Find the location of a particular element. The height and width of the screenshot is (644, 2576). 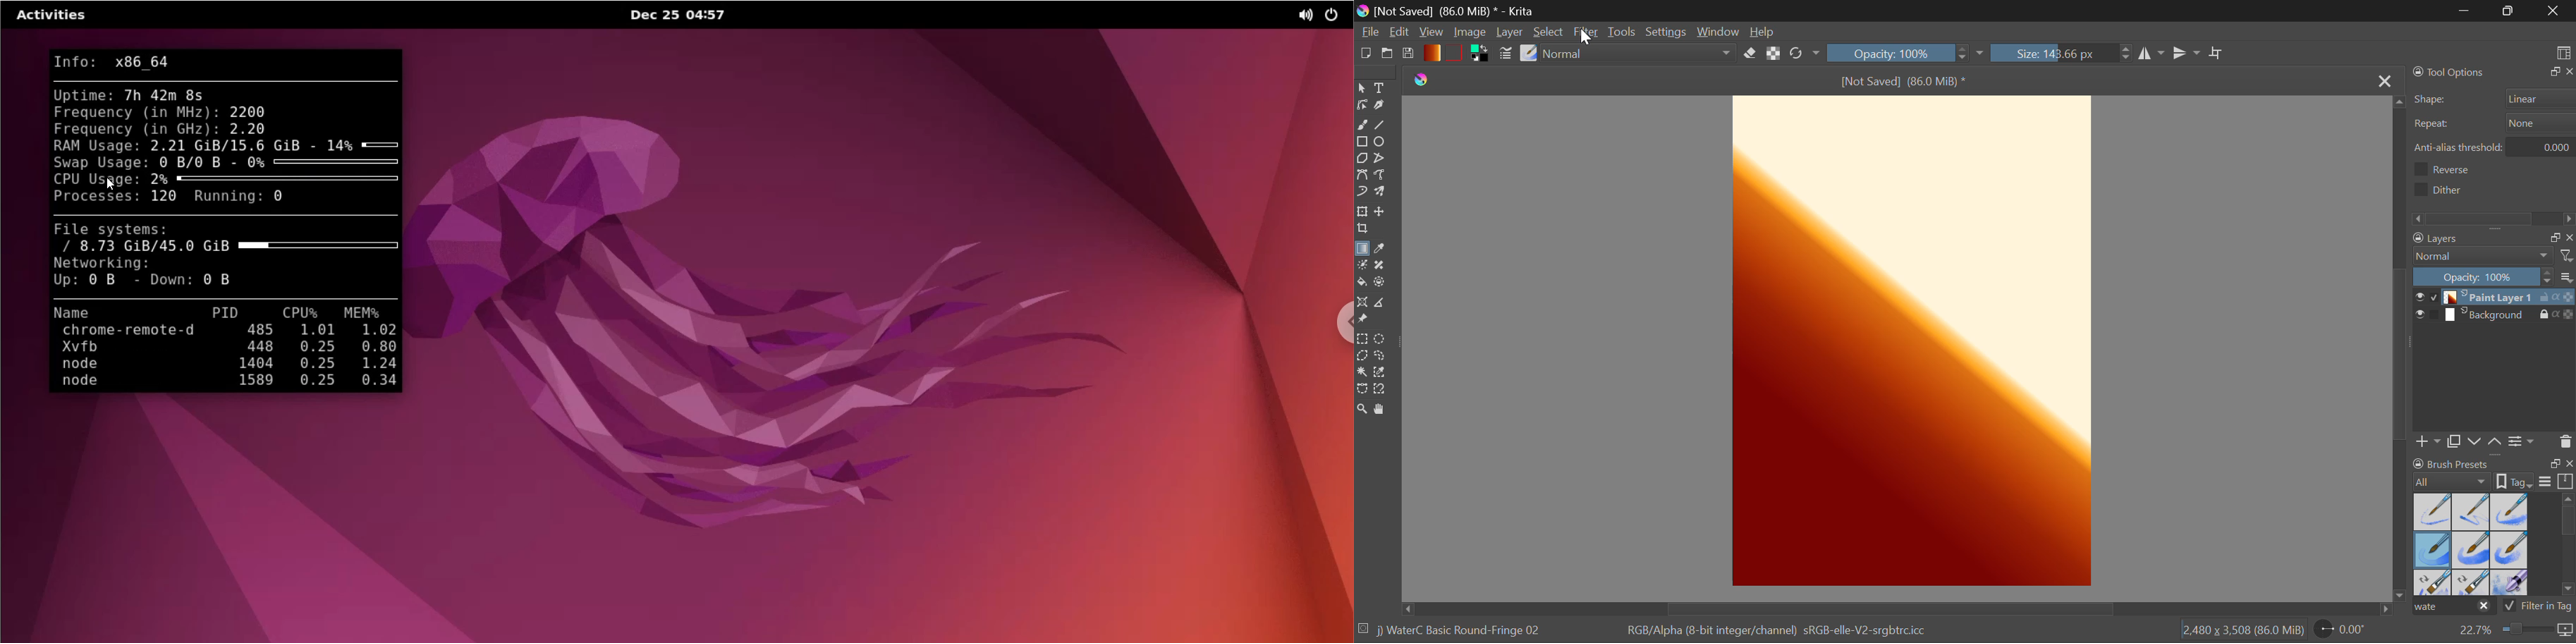

Cursor on Filter is located at coordinates (1586, 32).